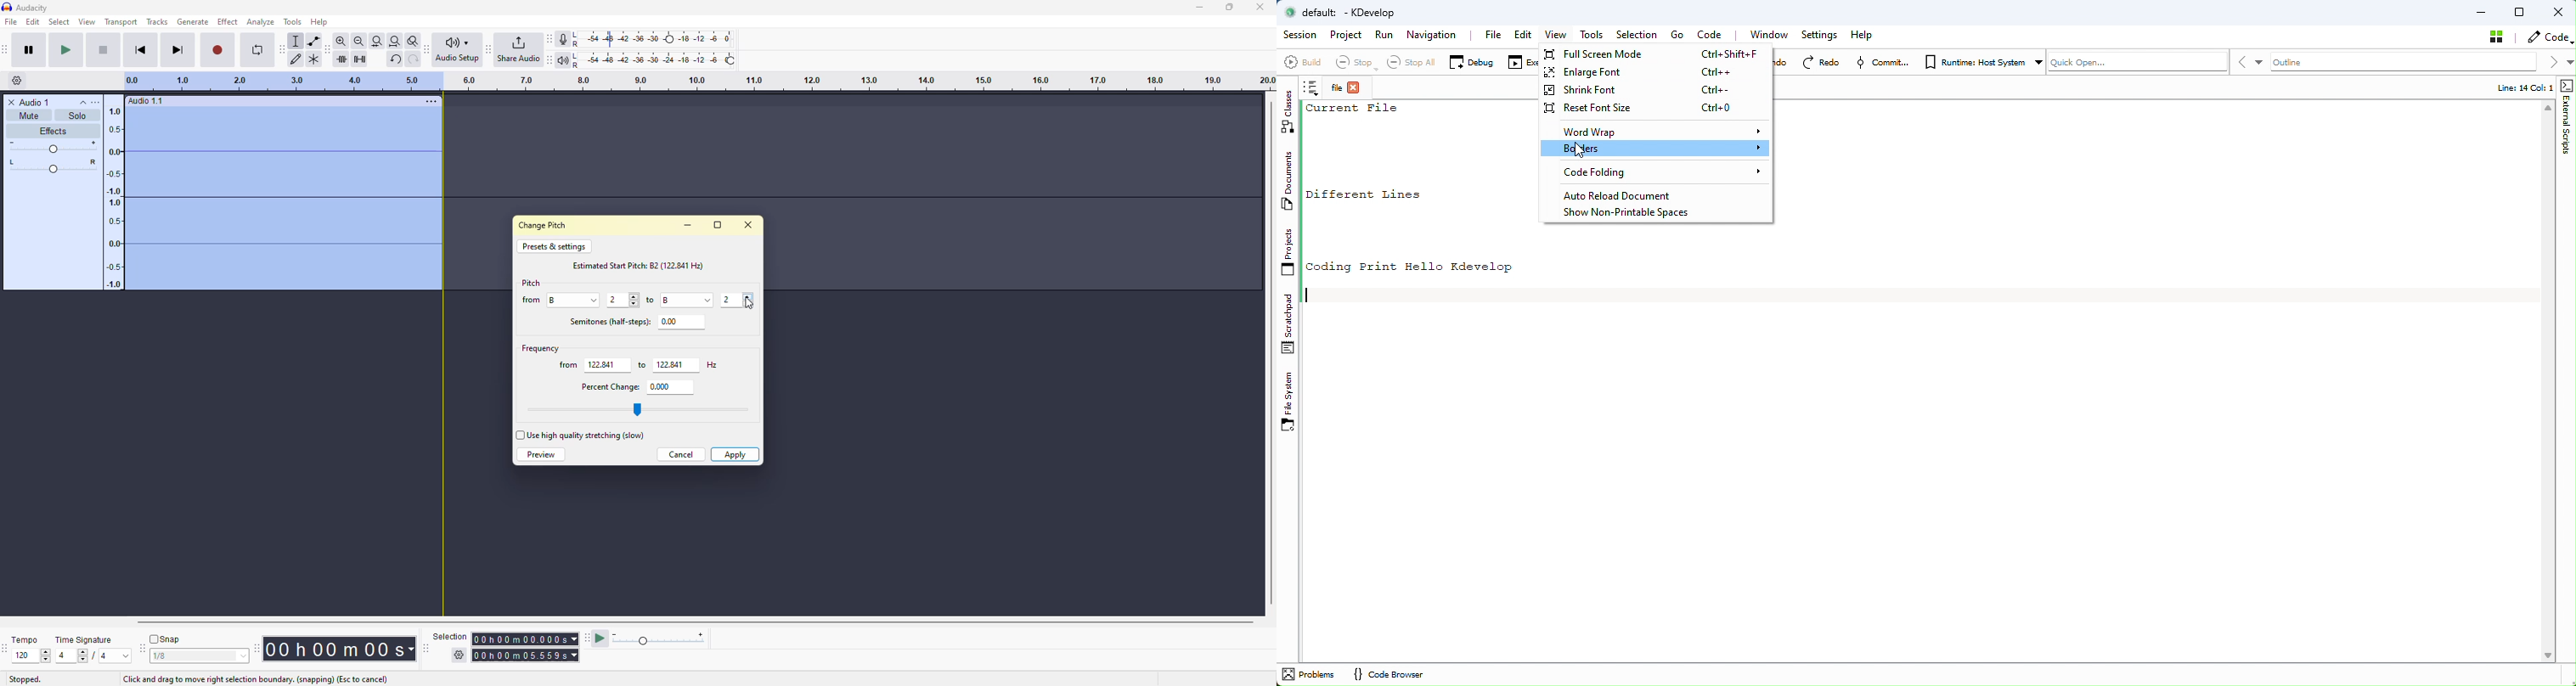 This screenshot has height=700, width=2576. Describe the element at coordinates (413, 59) in the screenshot. I see `redo` at that location.